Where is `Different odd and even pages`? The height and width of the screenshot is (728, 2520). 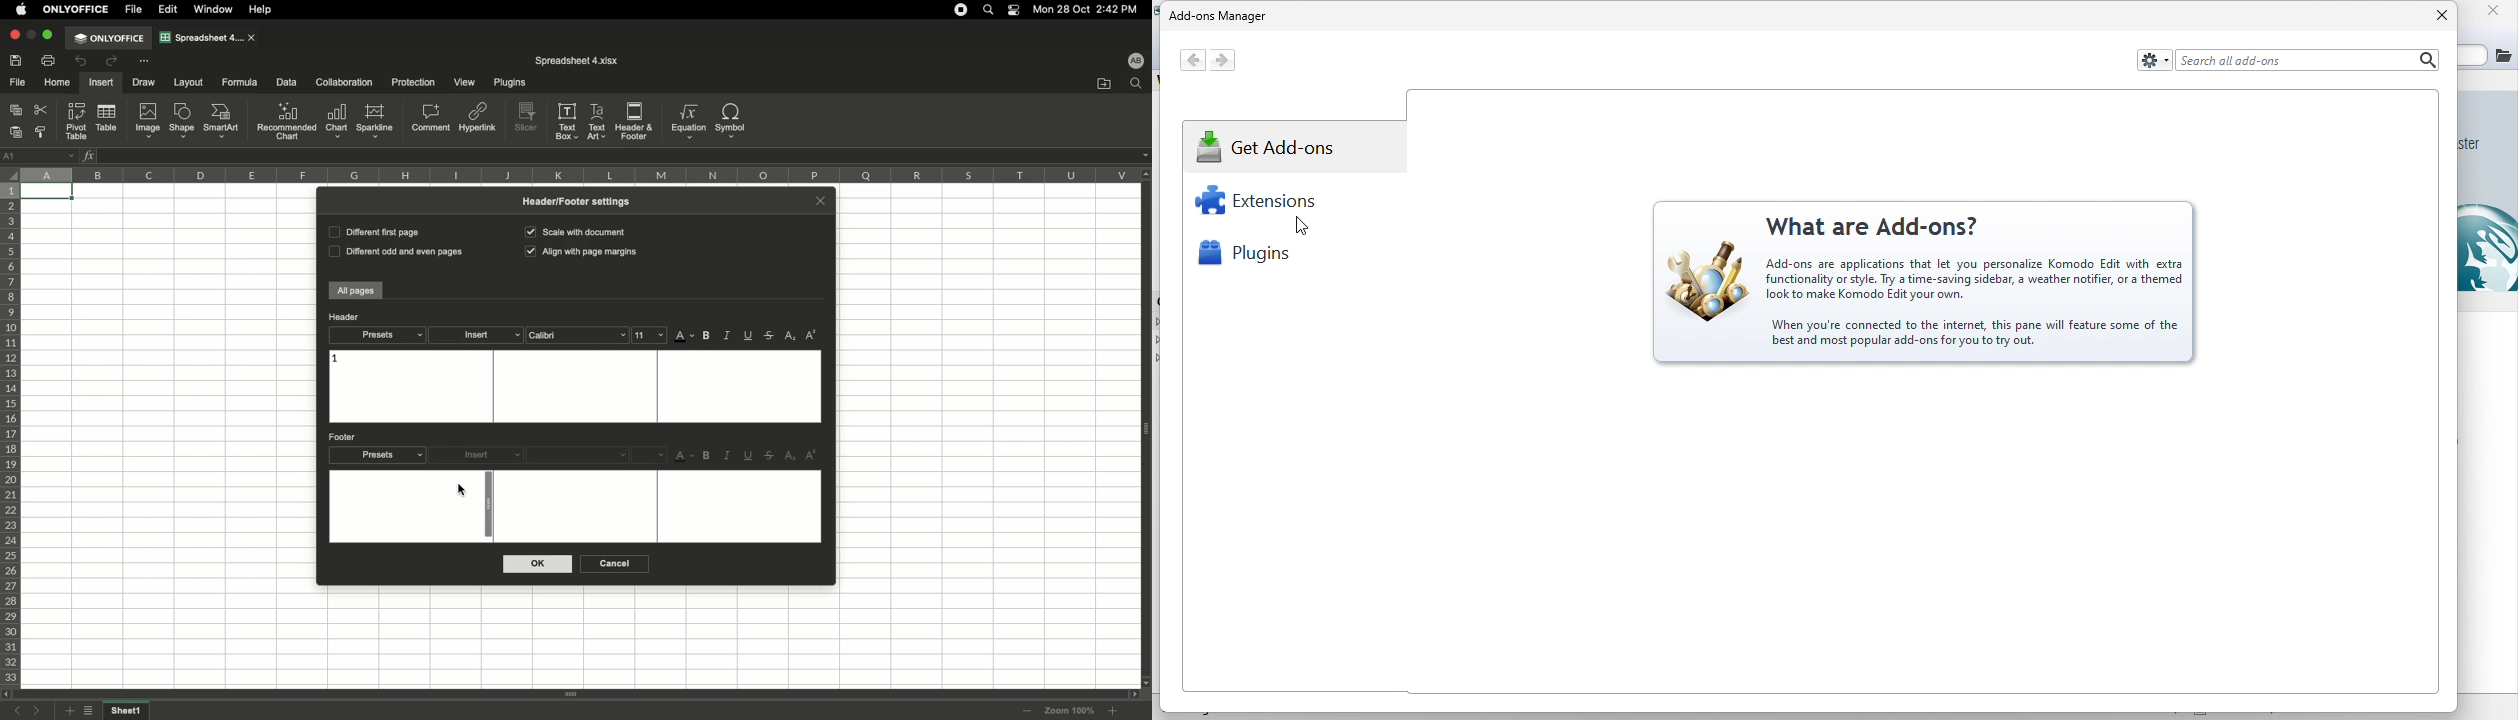
Different odd and even pages is located at coordinates (393, 253).